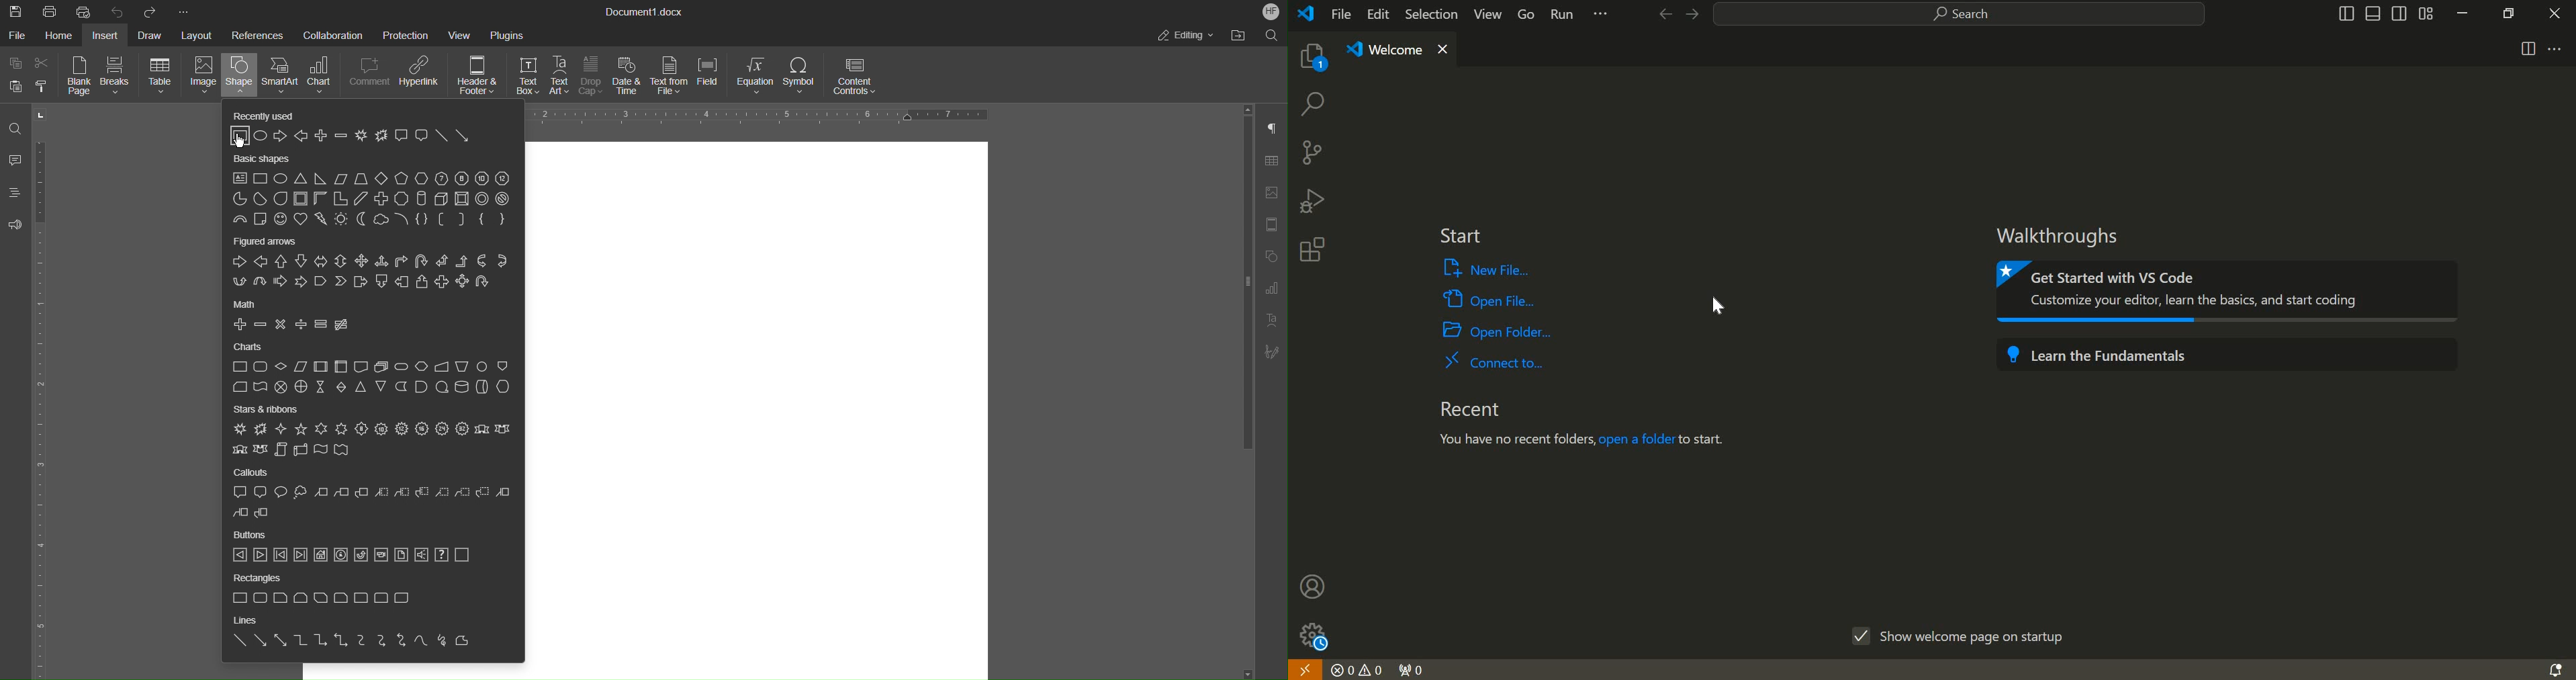 The width and height of the screenshot is (2576, 700). What do you see at coordinates (1269, 36) in the screenshot?
I see `Search` at bounding box center [1269, 36].